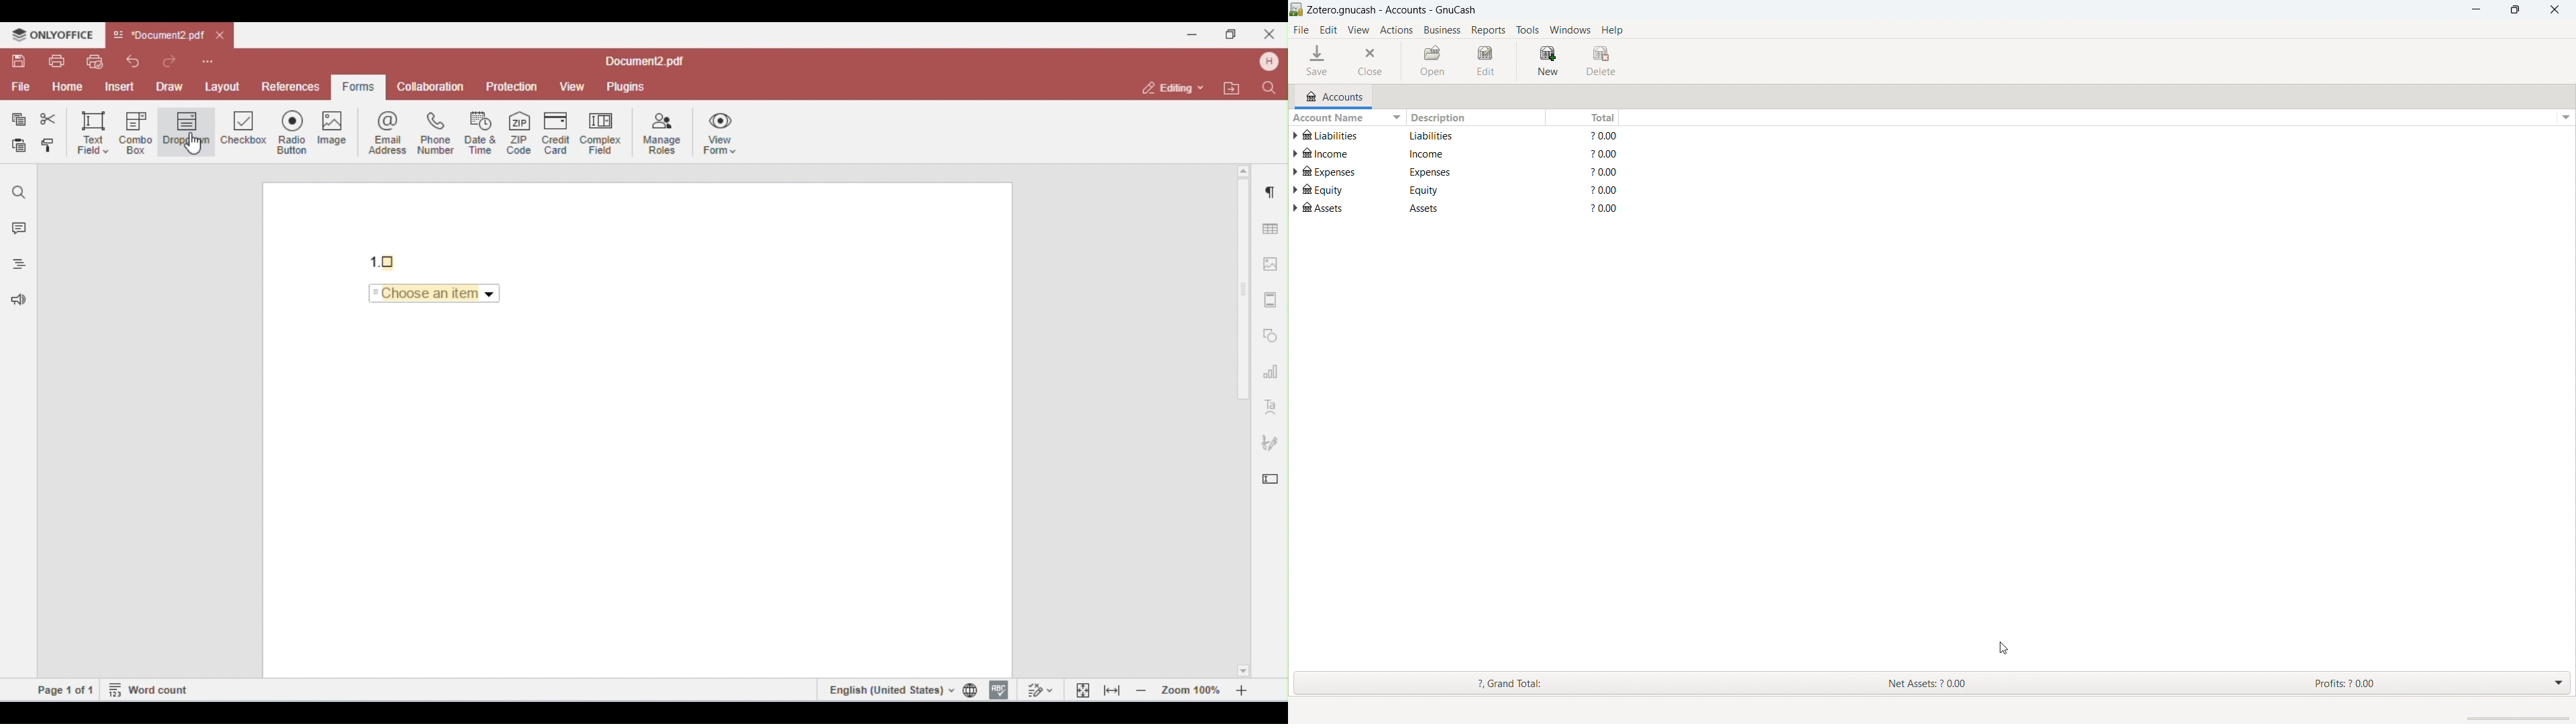 The width and height of the screenshot is (2576, 728). Describe the element at coordinates (2559, 681) in the screenshot. I see `drop down menu` at that location.